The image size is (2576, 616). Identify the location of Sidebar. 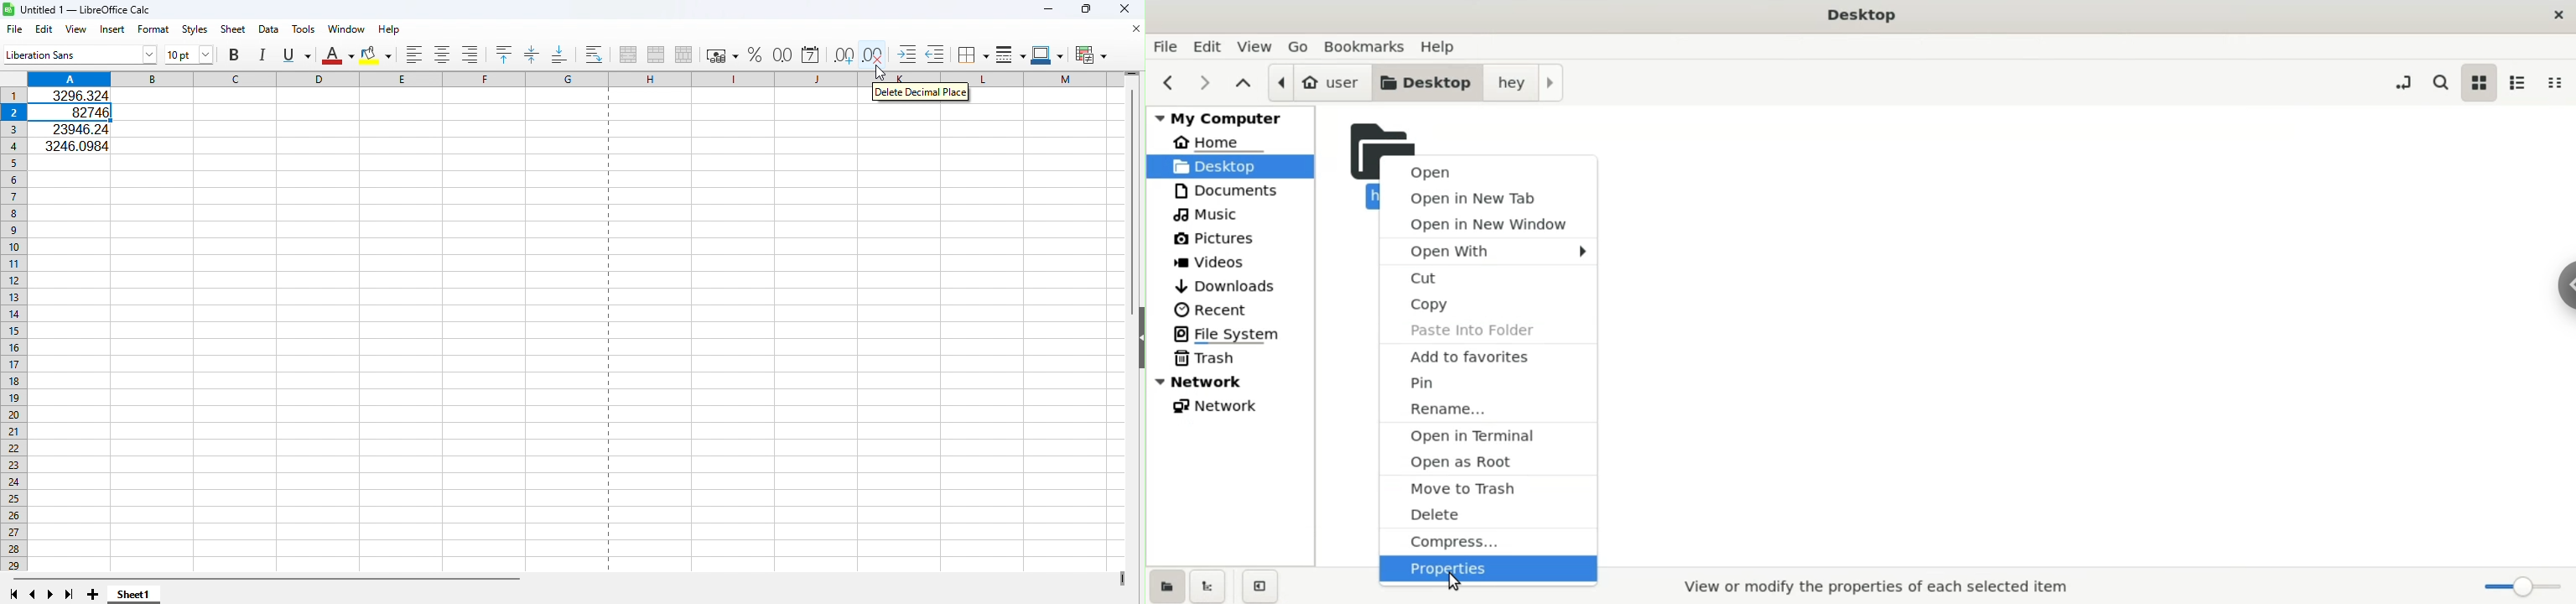
(2564, 286).